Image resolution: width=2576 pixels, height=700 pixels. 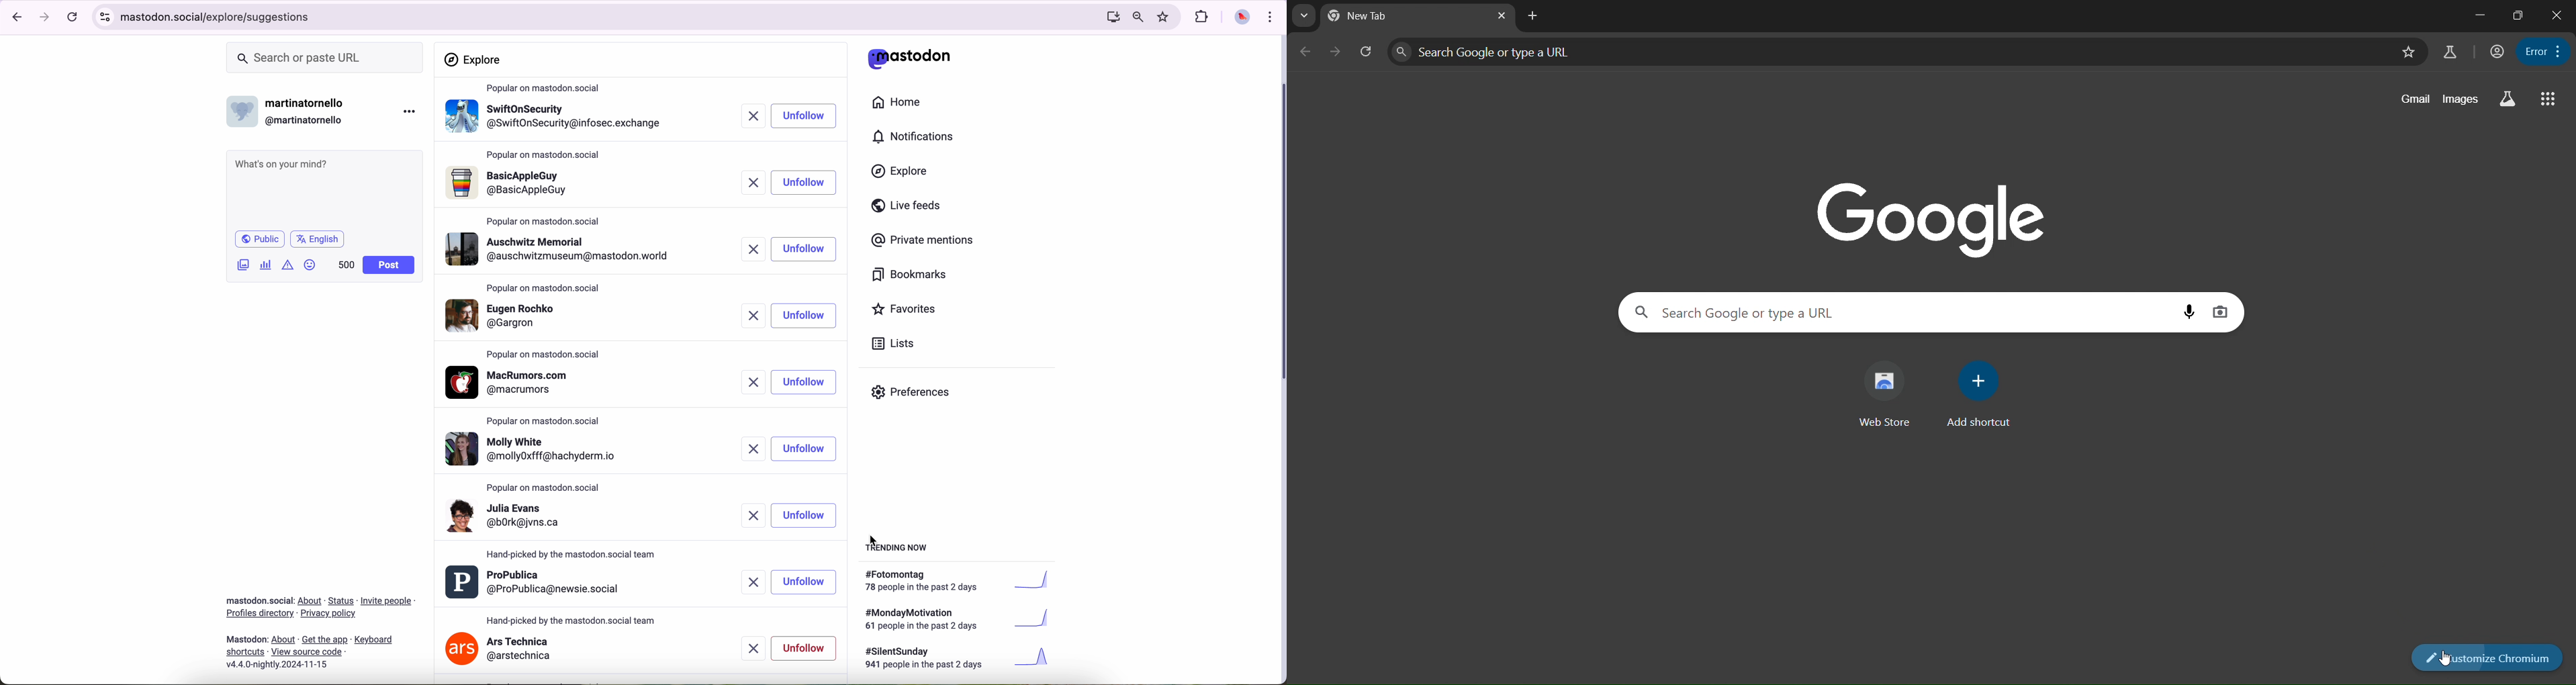 I want to click on profile, so click(x=557, y=186).